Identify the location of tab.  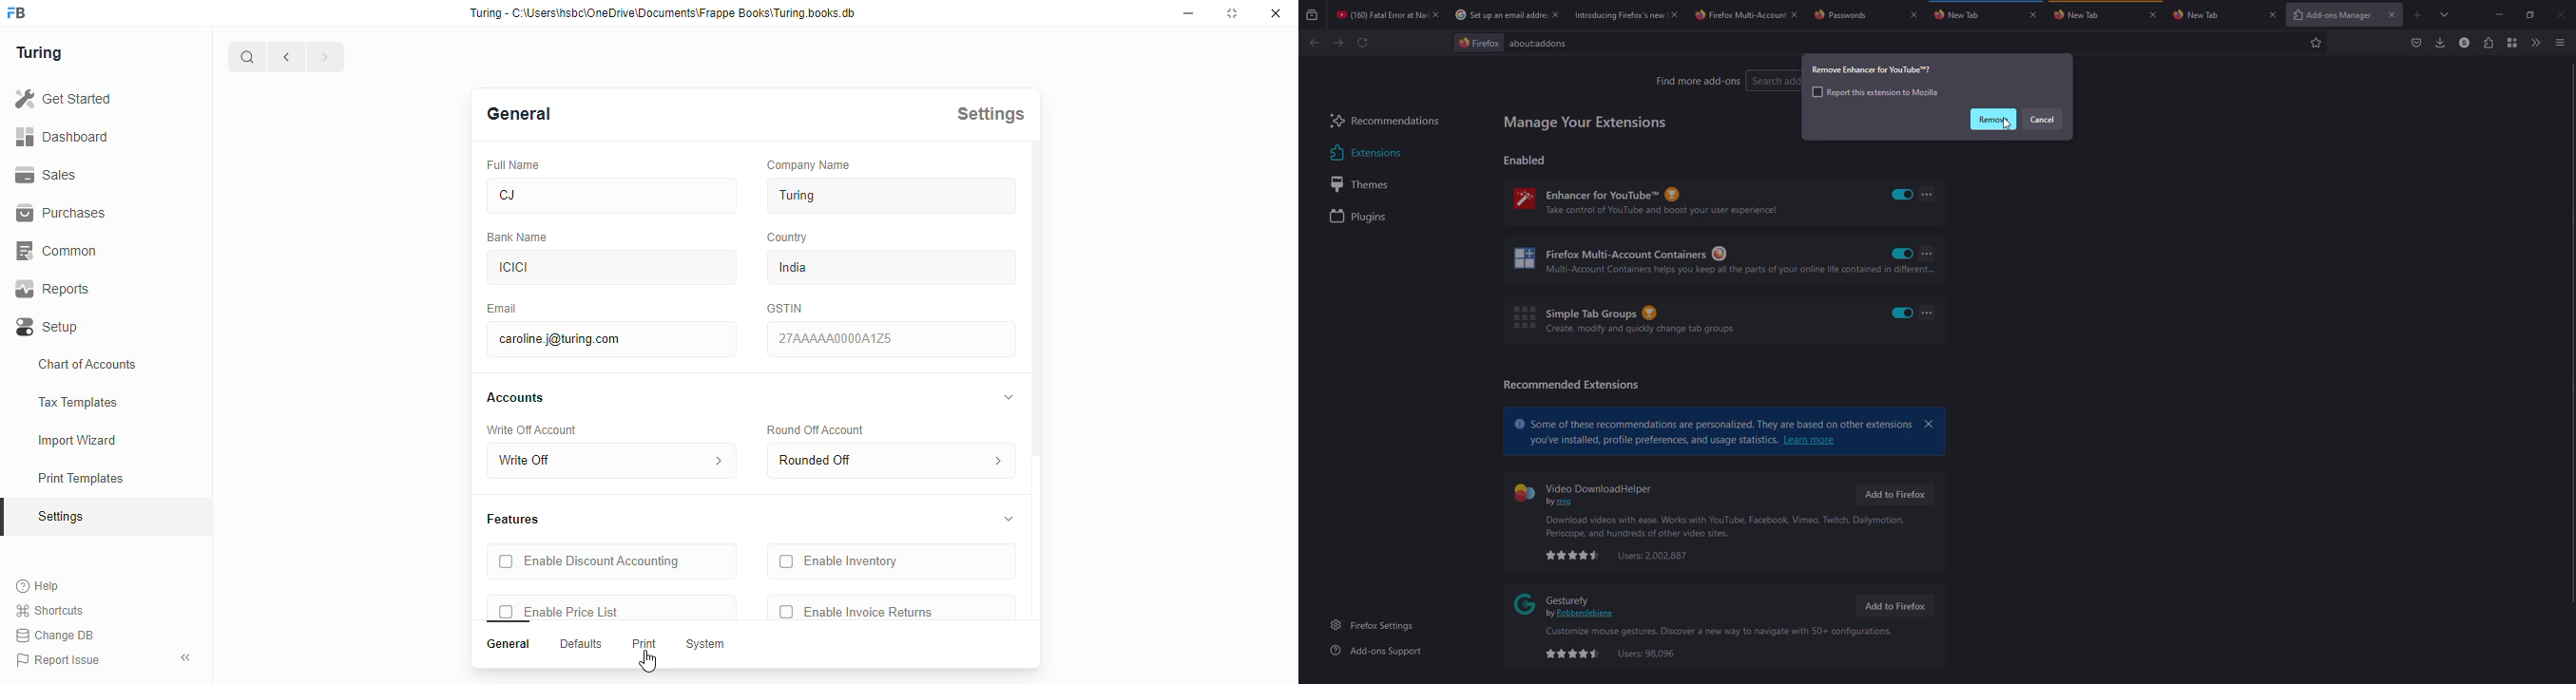
(1855, 14).